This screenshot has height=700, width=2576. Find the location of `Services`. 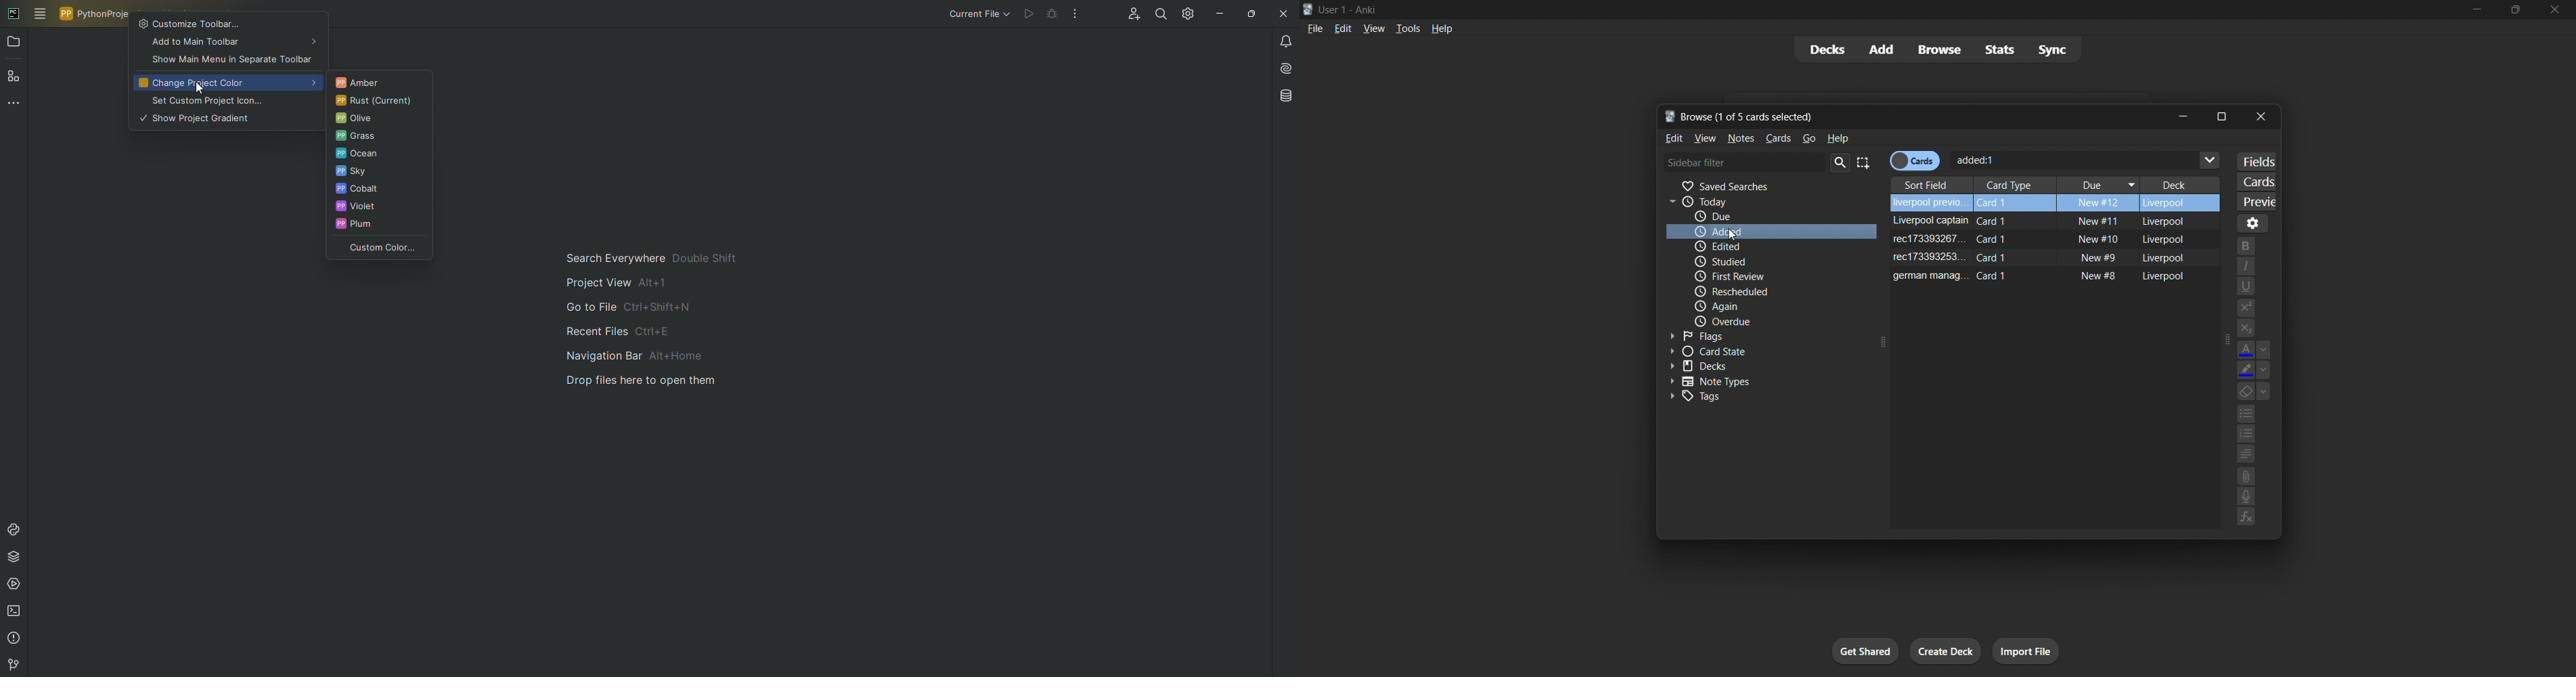

Services is located at coordinates (16, 587).